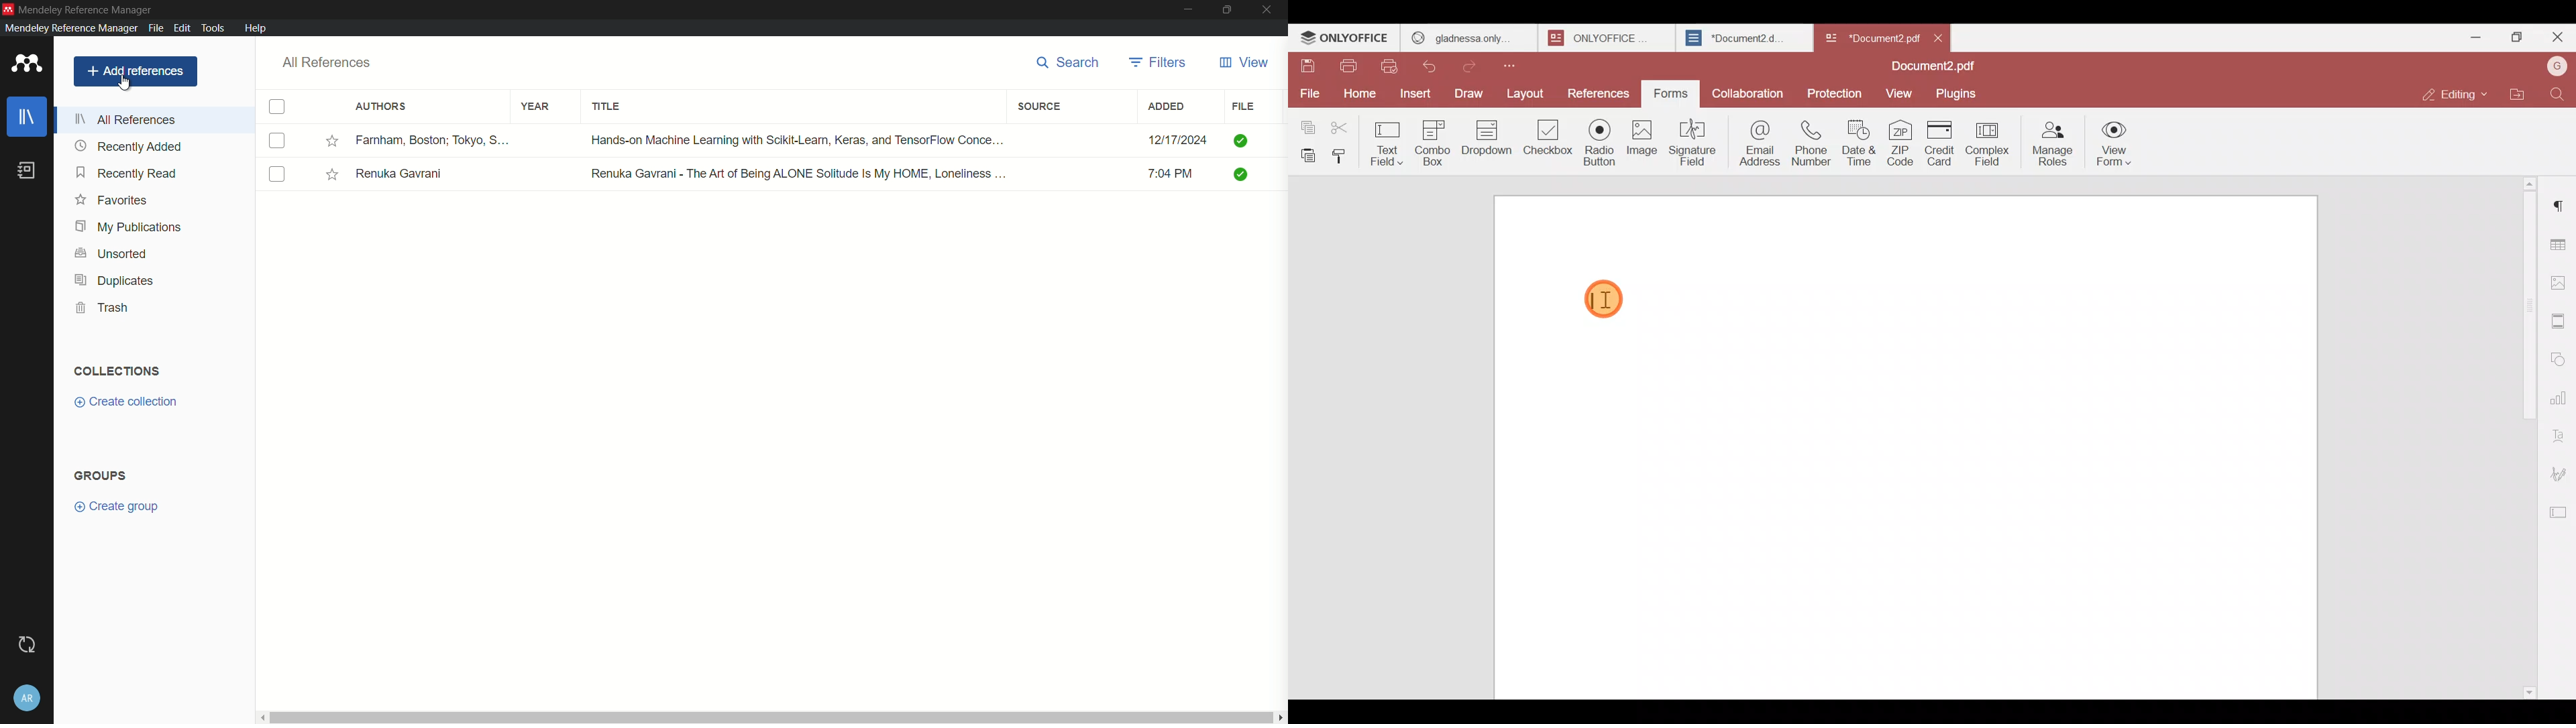 This screenshot has height=728, width=2576. Describe the element at coordinates (1858, 142) in the screenshot. I see `Date & time` at that location.